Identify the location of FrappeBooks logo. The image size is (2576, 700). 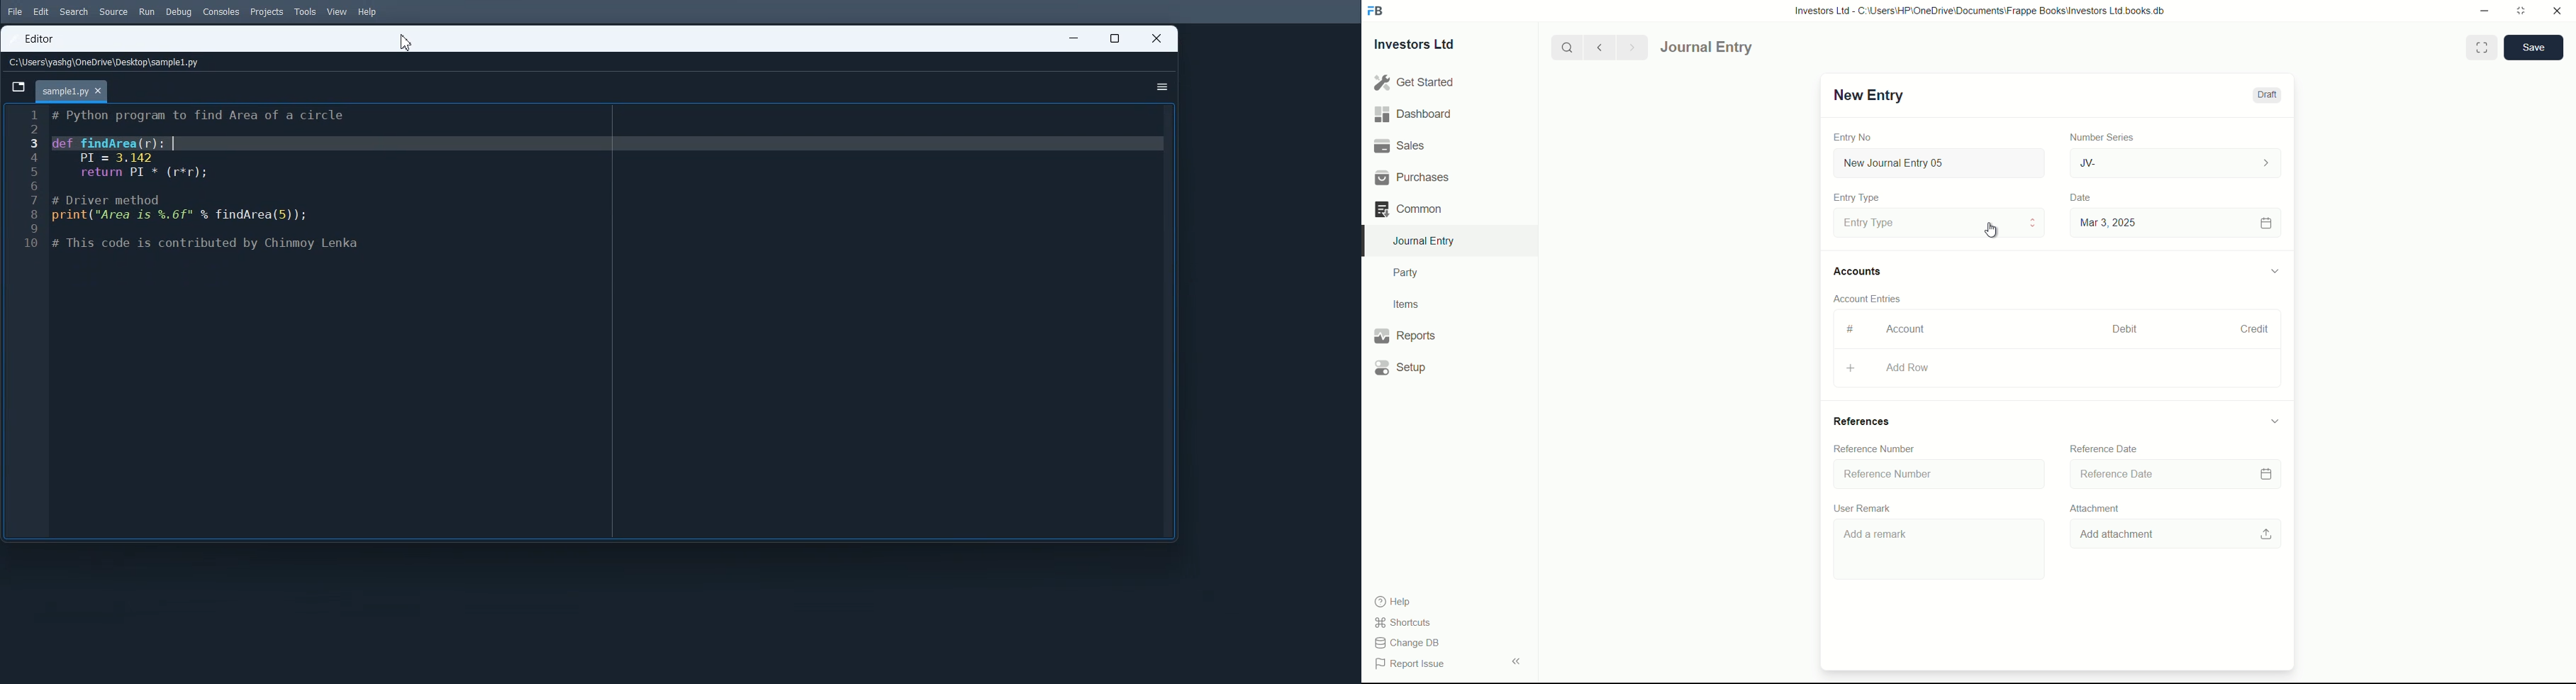
(1375, 11).